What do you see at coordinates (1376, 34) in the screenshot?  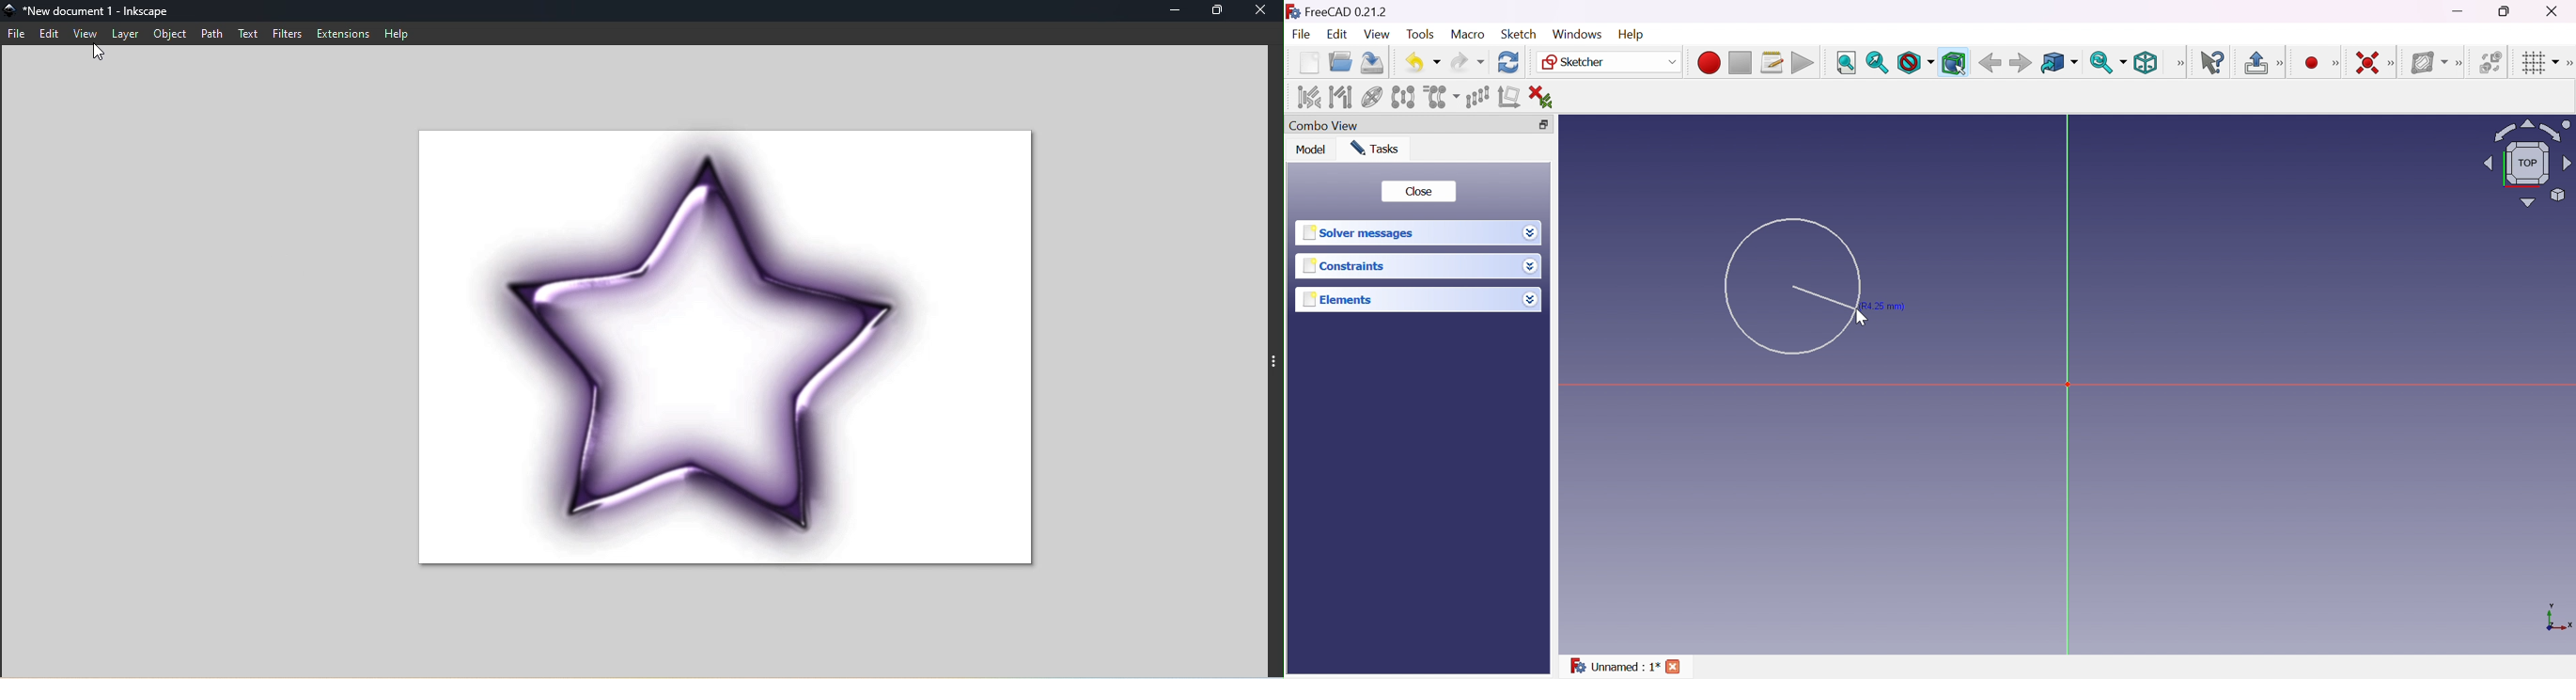 I see `View` at bounding box center [1376, 34].